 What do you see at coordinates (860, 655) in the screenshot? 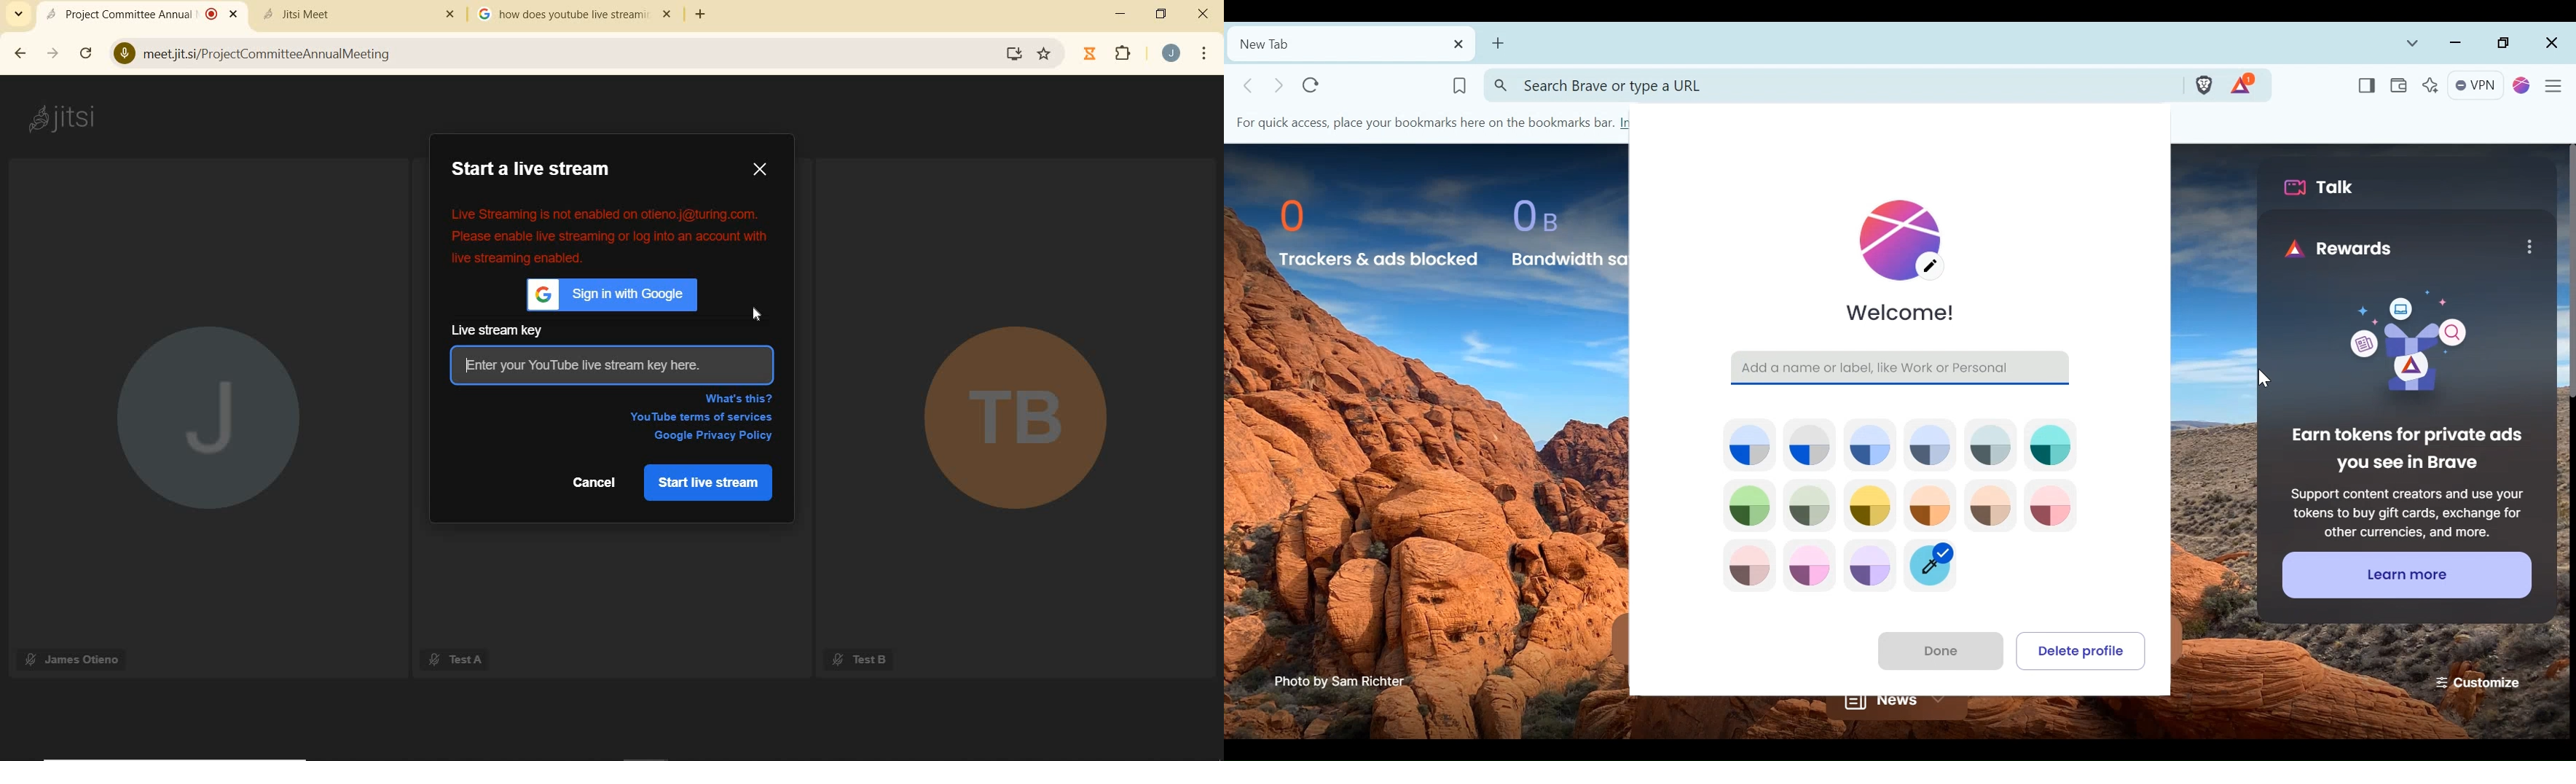
I see `Test B` at bounding box center [860, 655].